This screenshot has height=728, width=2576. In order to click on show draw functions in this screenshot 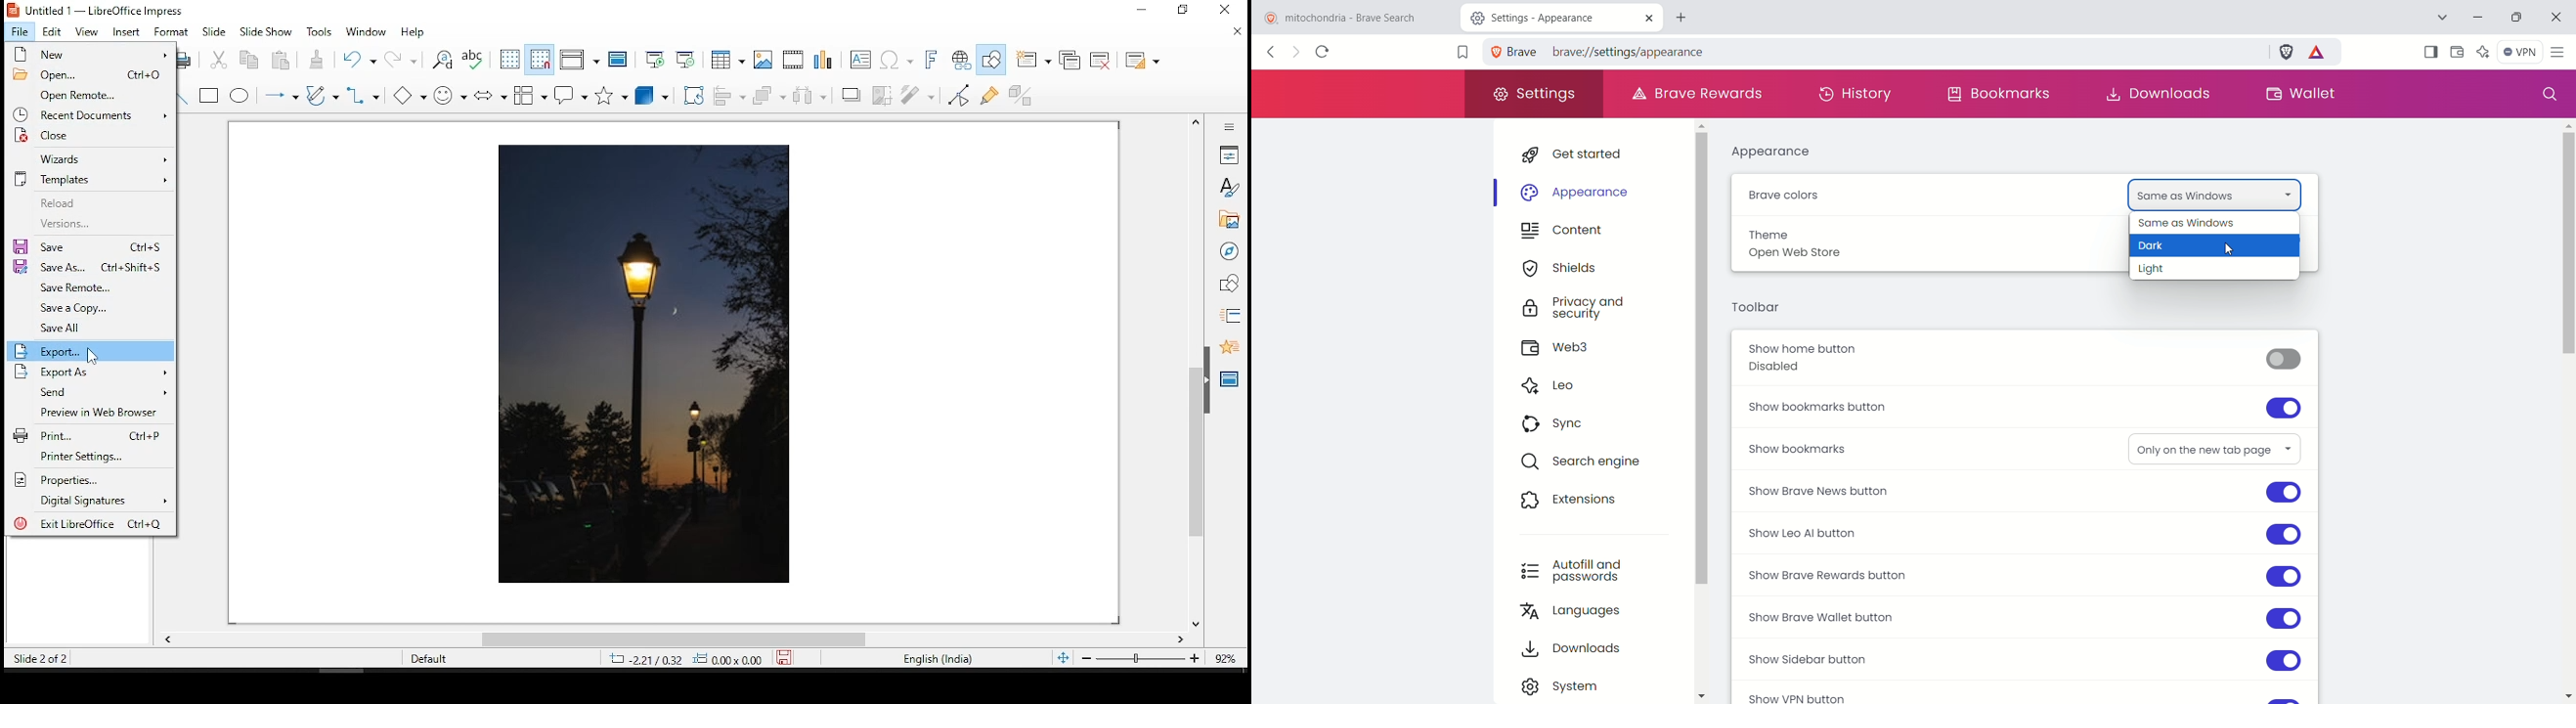, I will do `click(988, 60)`.